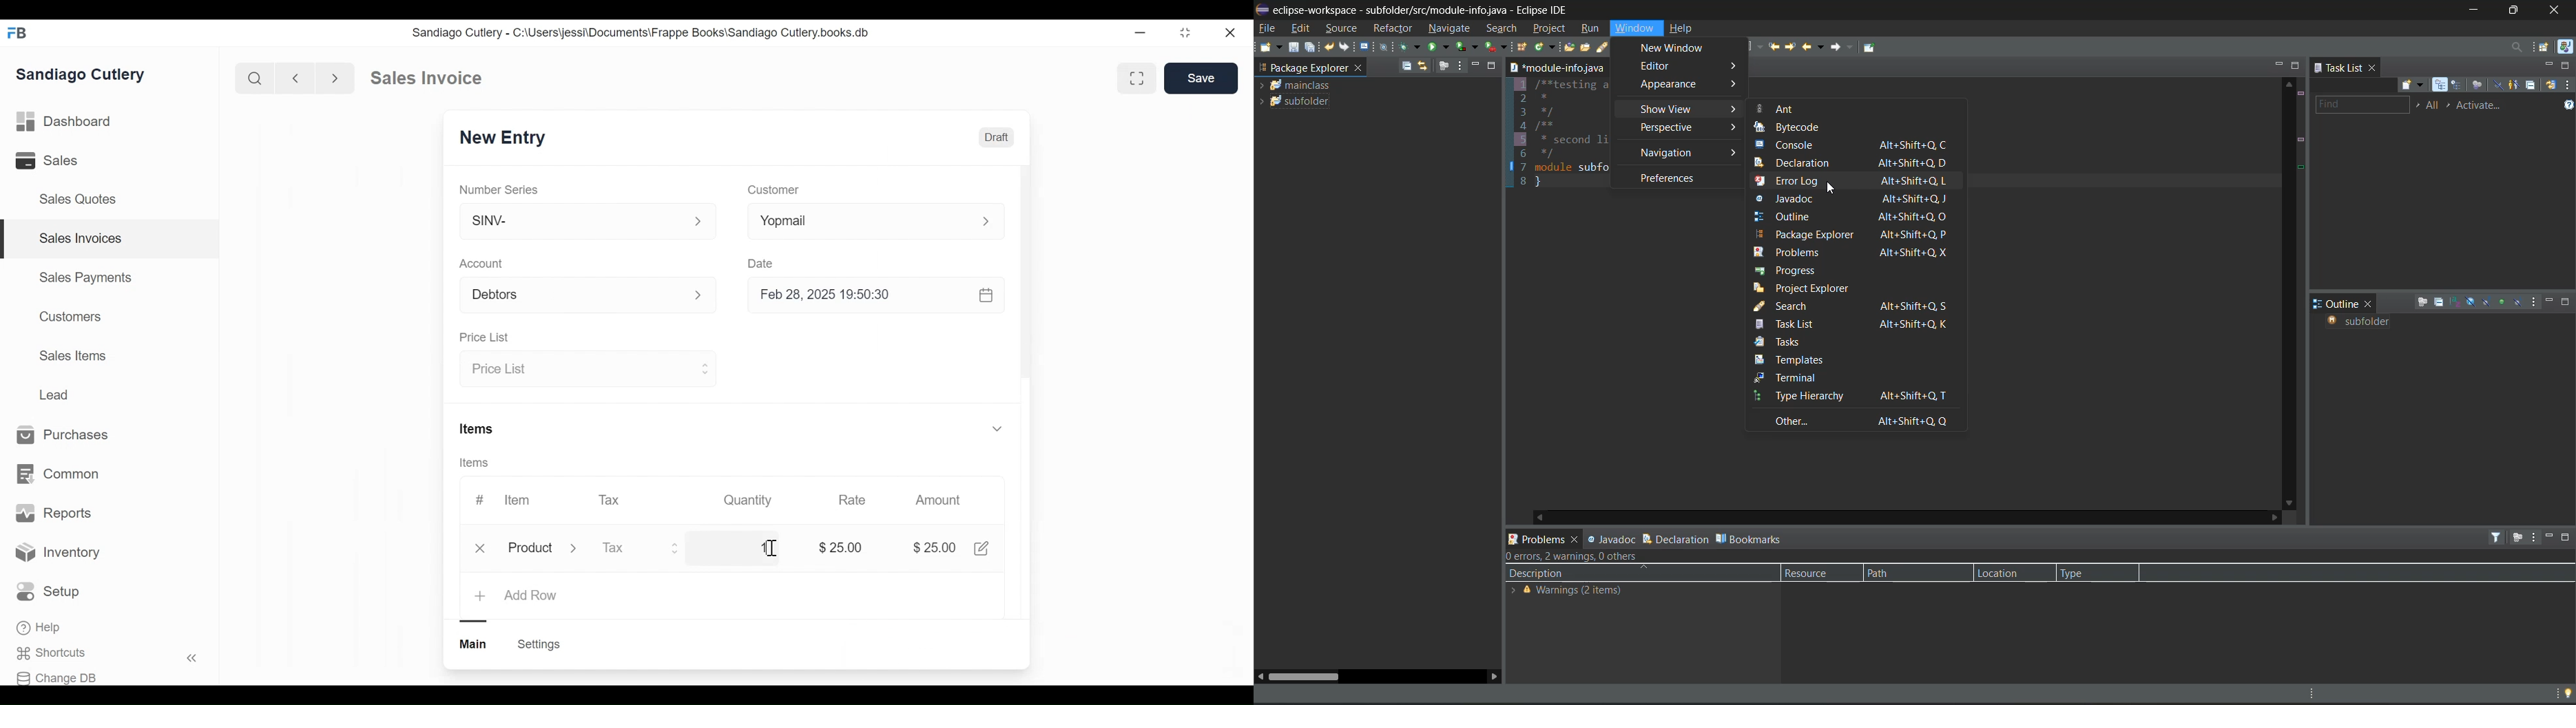 This screenshot has width=2576, height=728. Describe the element at coordinates (586, 224) in the screenshot. I see `SINV-` at that location.